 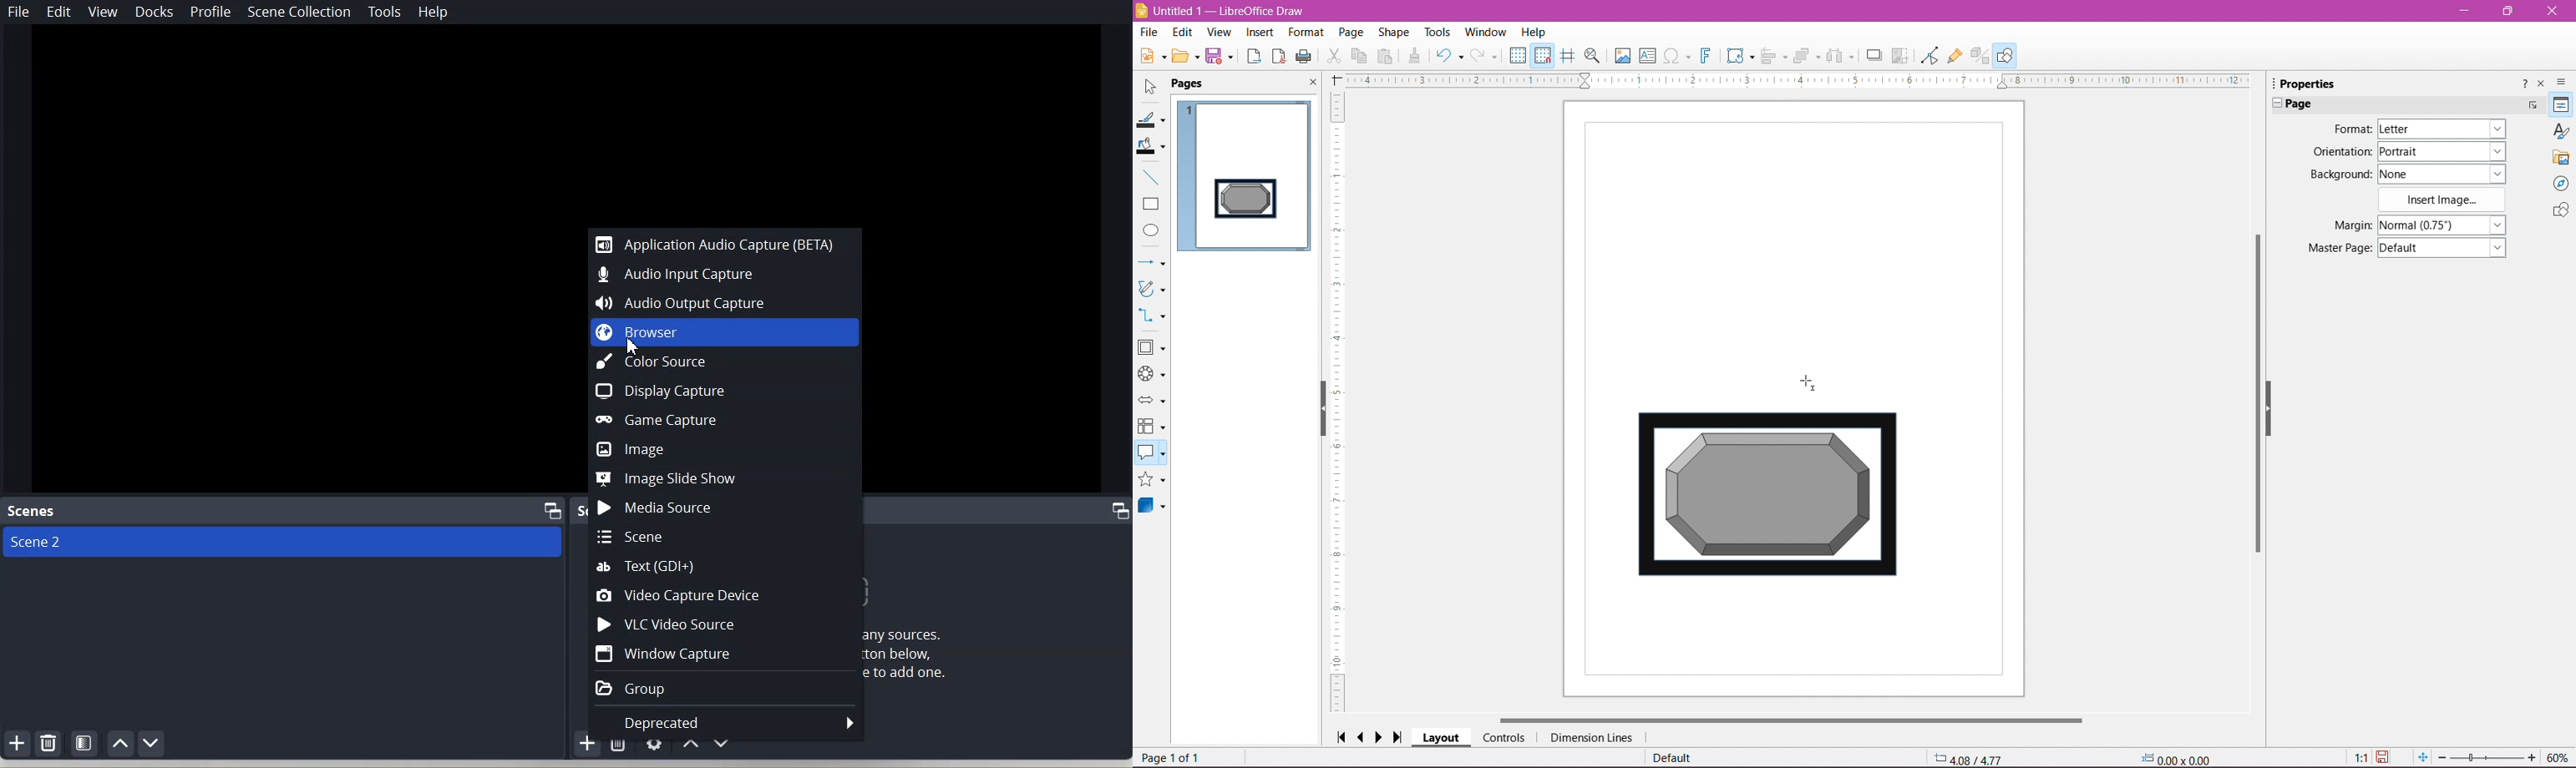 I want to click on Ruler, so click(x=1797, y=81).